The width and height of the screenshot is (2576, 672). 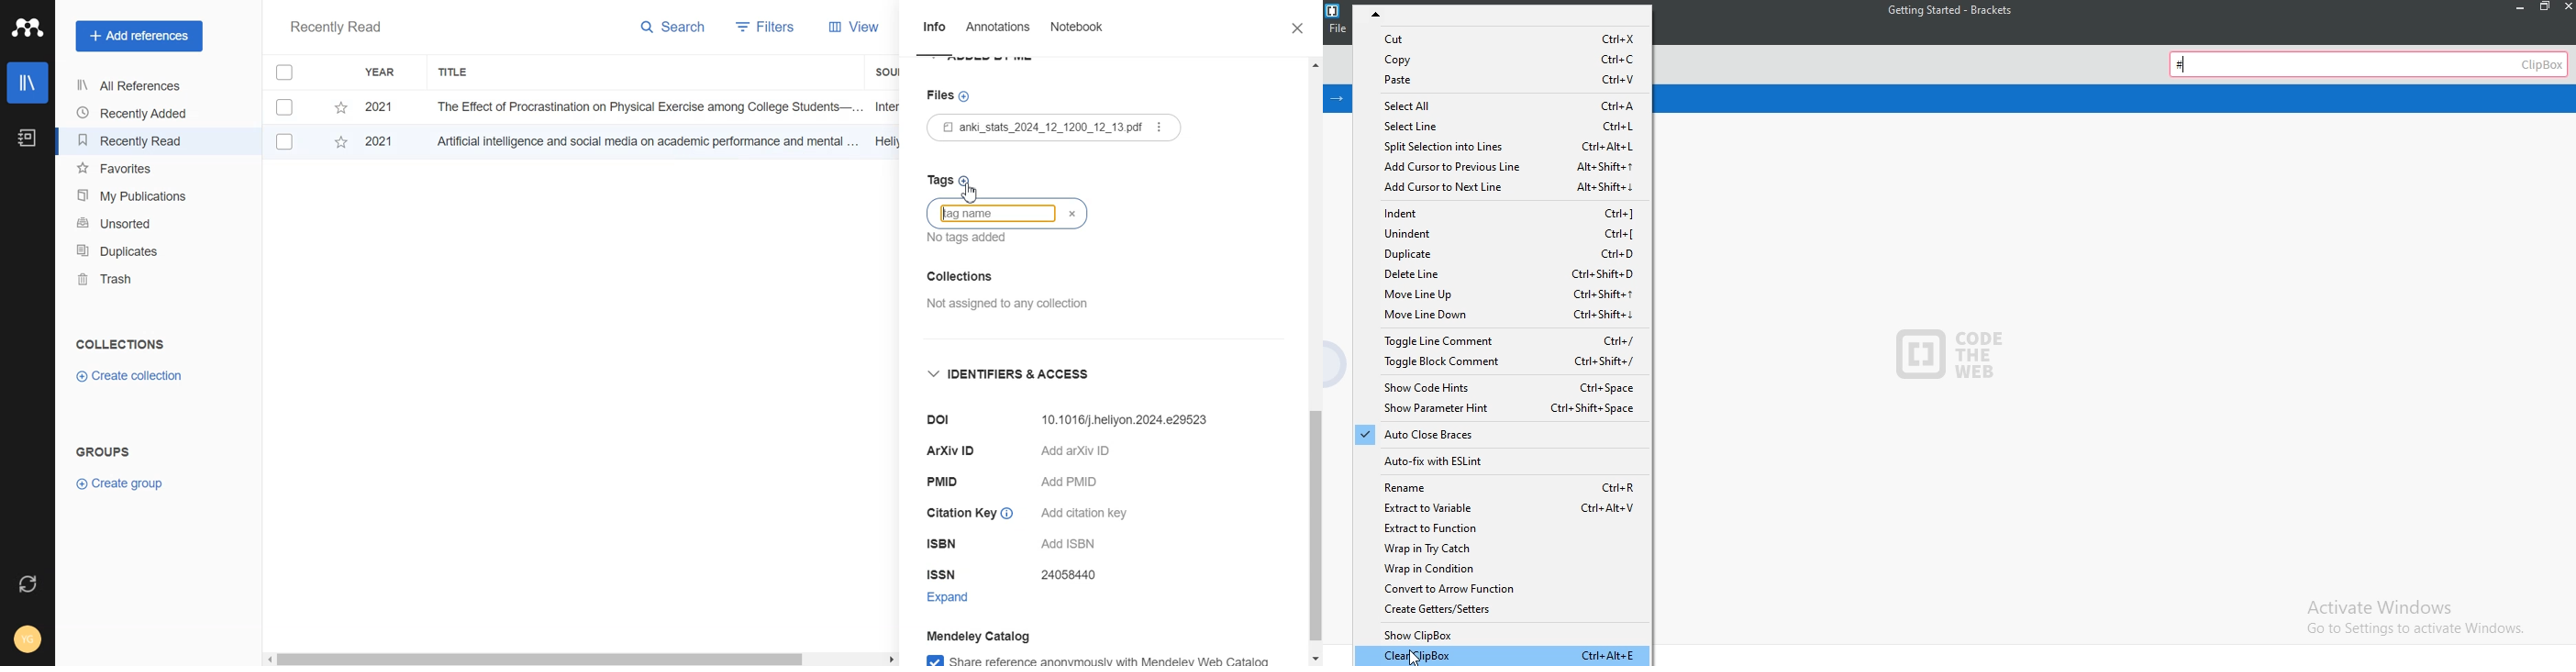 What do you see at coordinates (1498, 274) in the screenshot?
I see `Delete line` at bounding box center [1498, 274].